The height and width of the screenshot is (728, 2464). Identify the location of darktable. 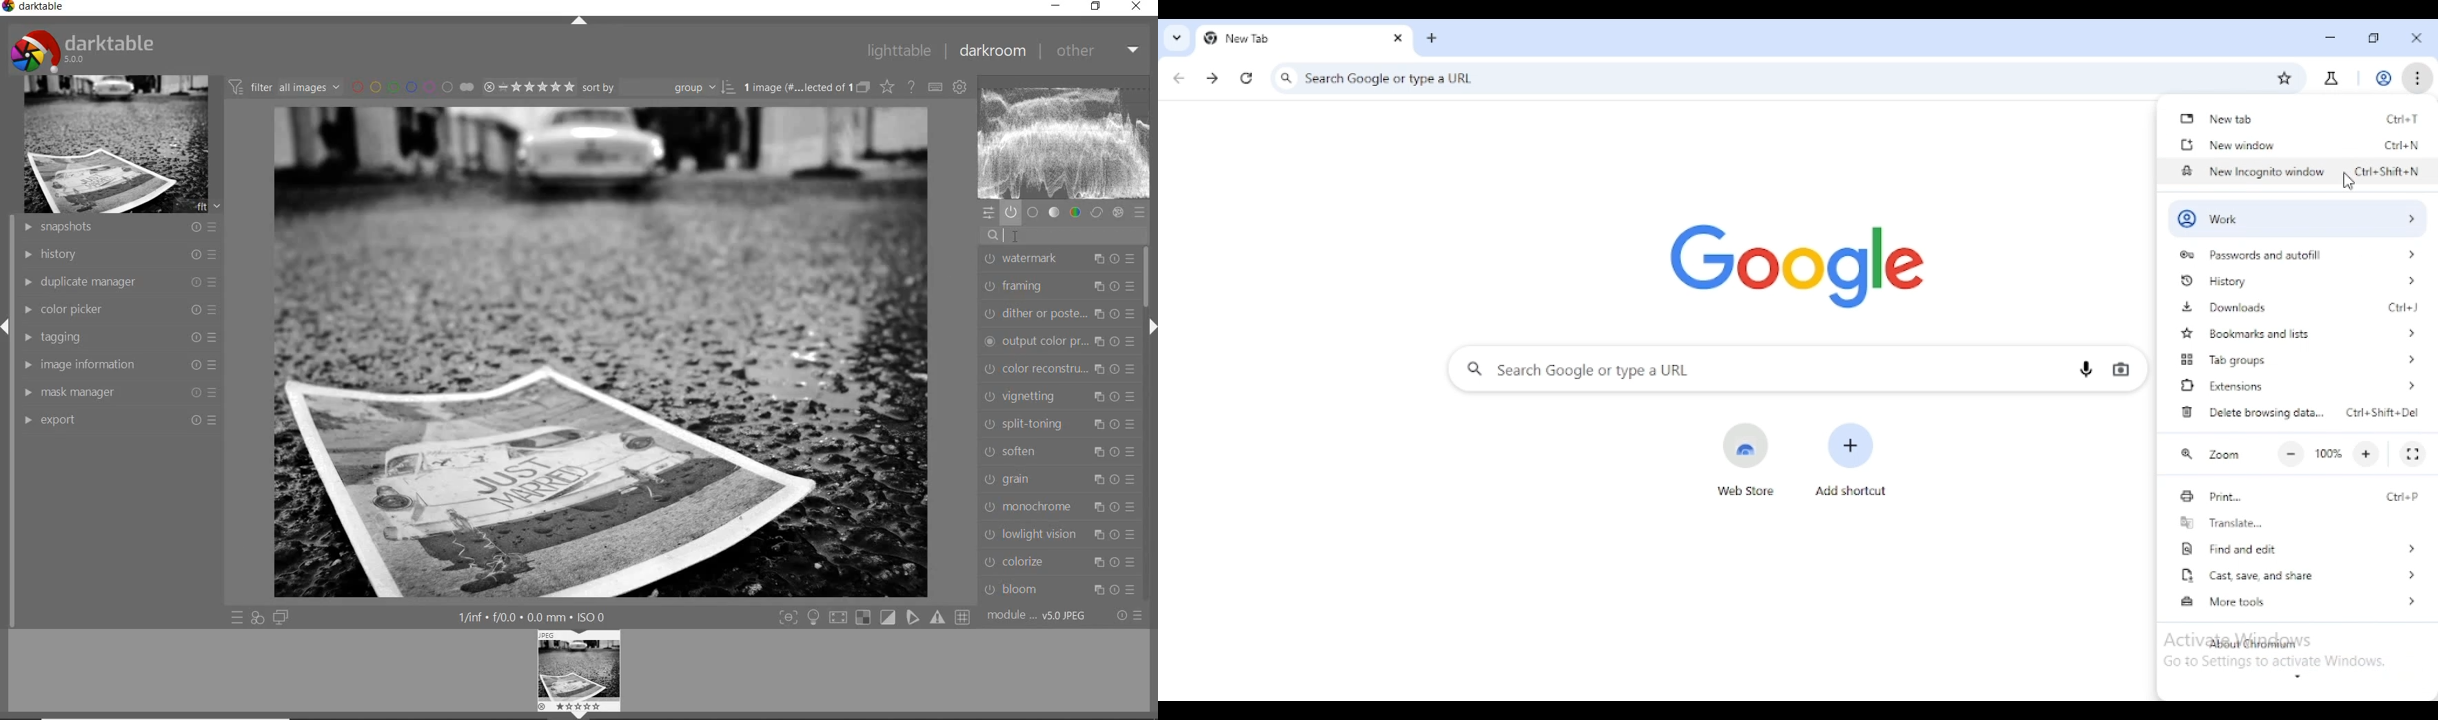
(84, 50).